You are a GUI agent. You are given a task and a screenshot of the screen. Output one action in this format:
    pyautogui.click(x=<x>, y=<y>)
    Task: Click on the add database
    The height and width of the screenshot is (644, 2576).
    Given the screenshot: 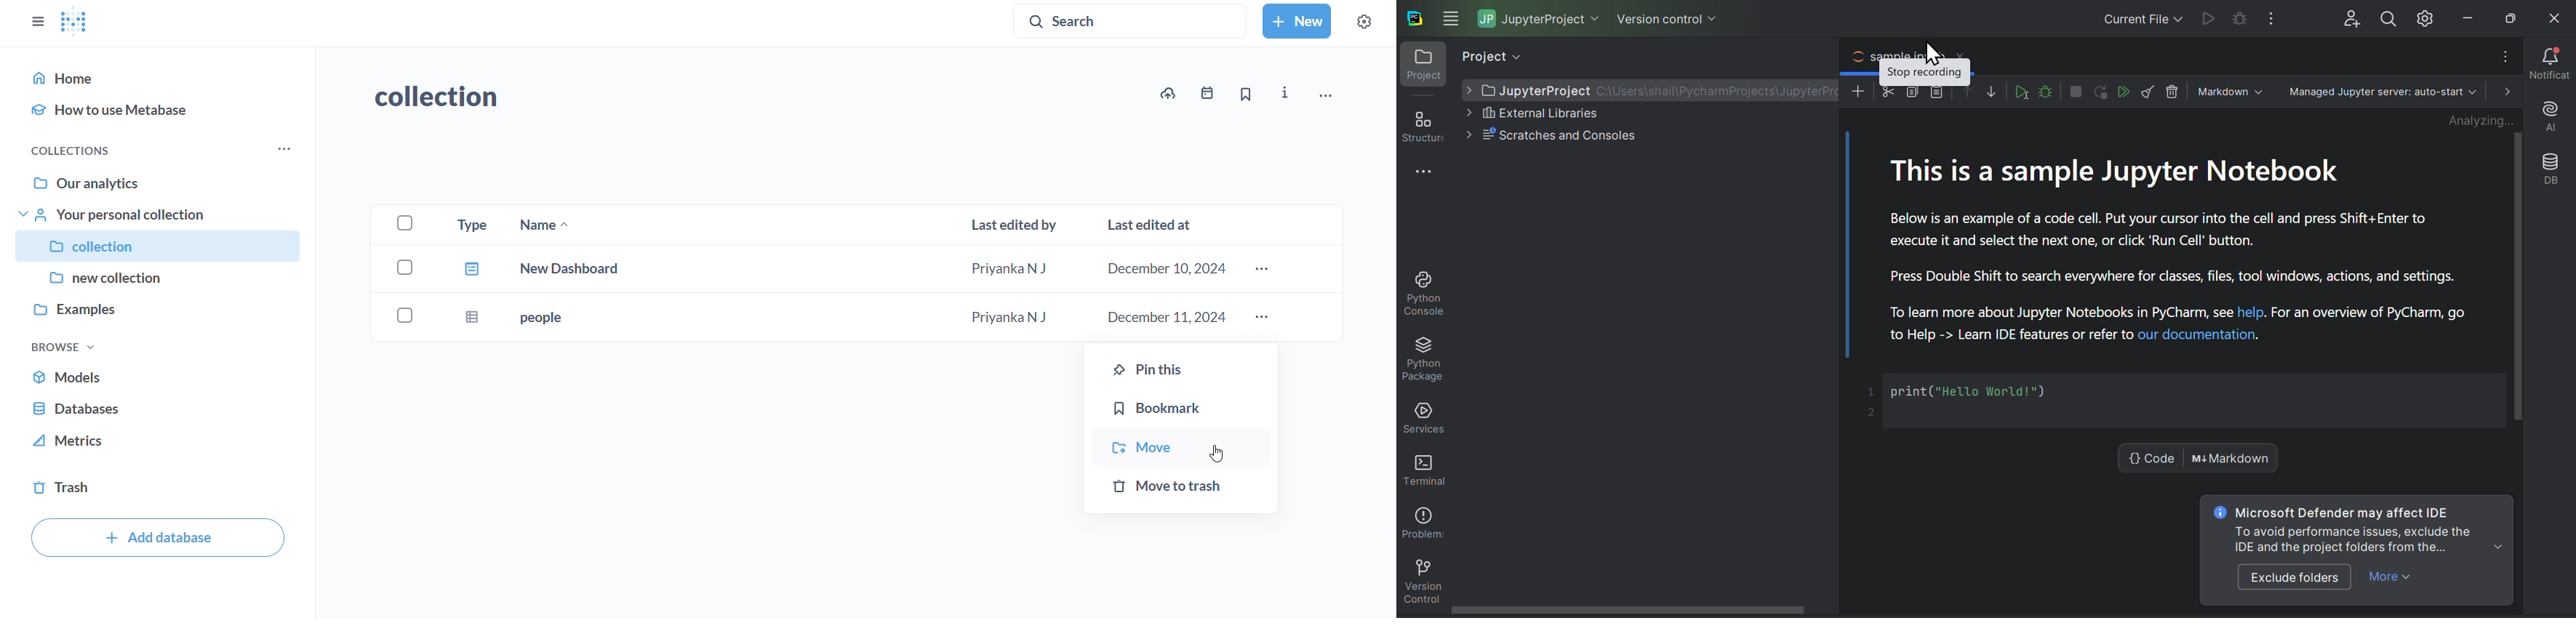 What is the action you would take?
    pyautogui.click(x=158, y=538)
    